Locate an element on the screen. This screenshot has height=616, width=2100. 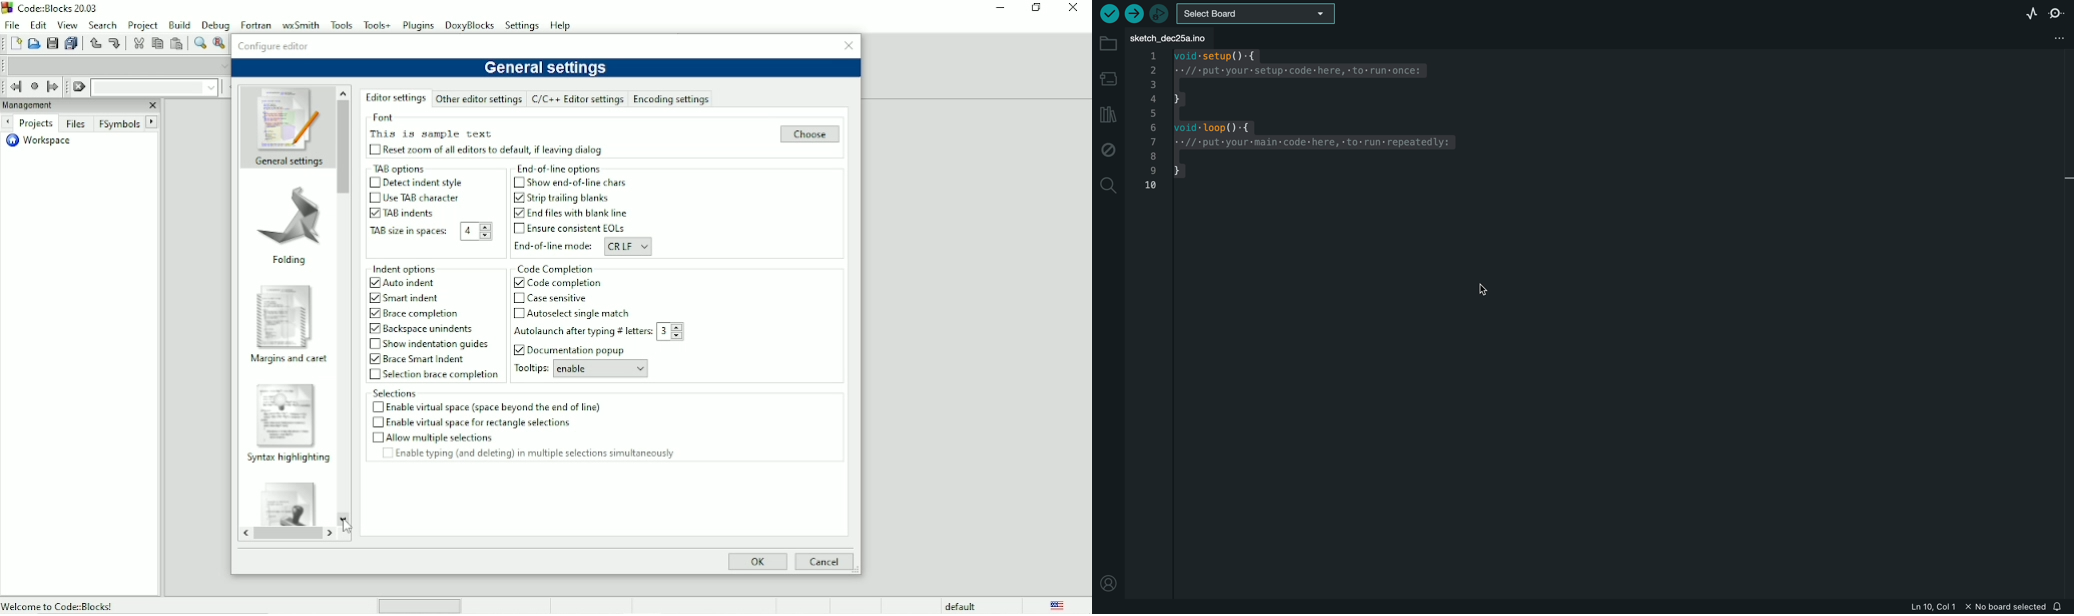
 is located at coordinates (517, 213).